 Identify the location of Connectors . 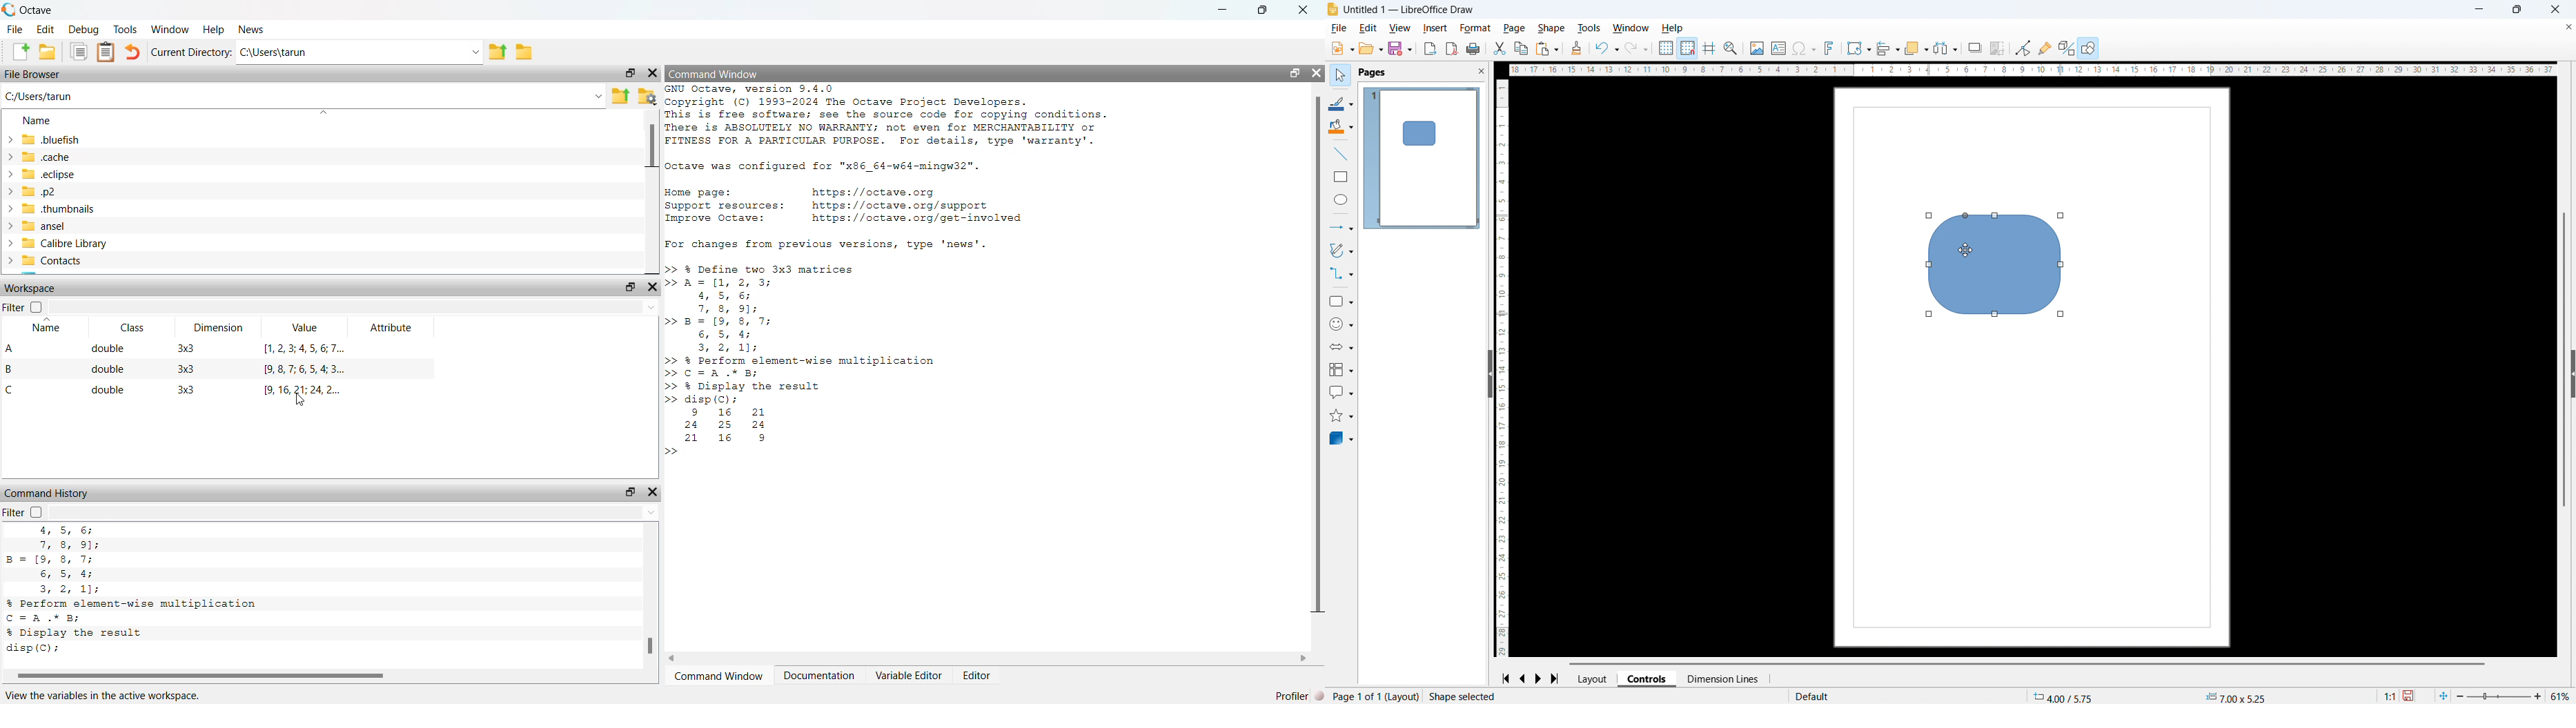
(1342, 273).